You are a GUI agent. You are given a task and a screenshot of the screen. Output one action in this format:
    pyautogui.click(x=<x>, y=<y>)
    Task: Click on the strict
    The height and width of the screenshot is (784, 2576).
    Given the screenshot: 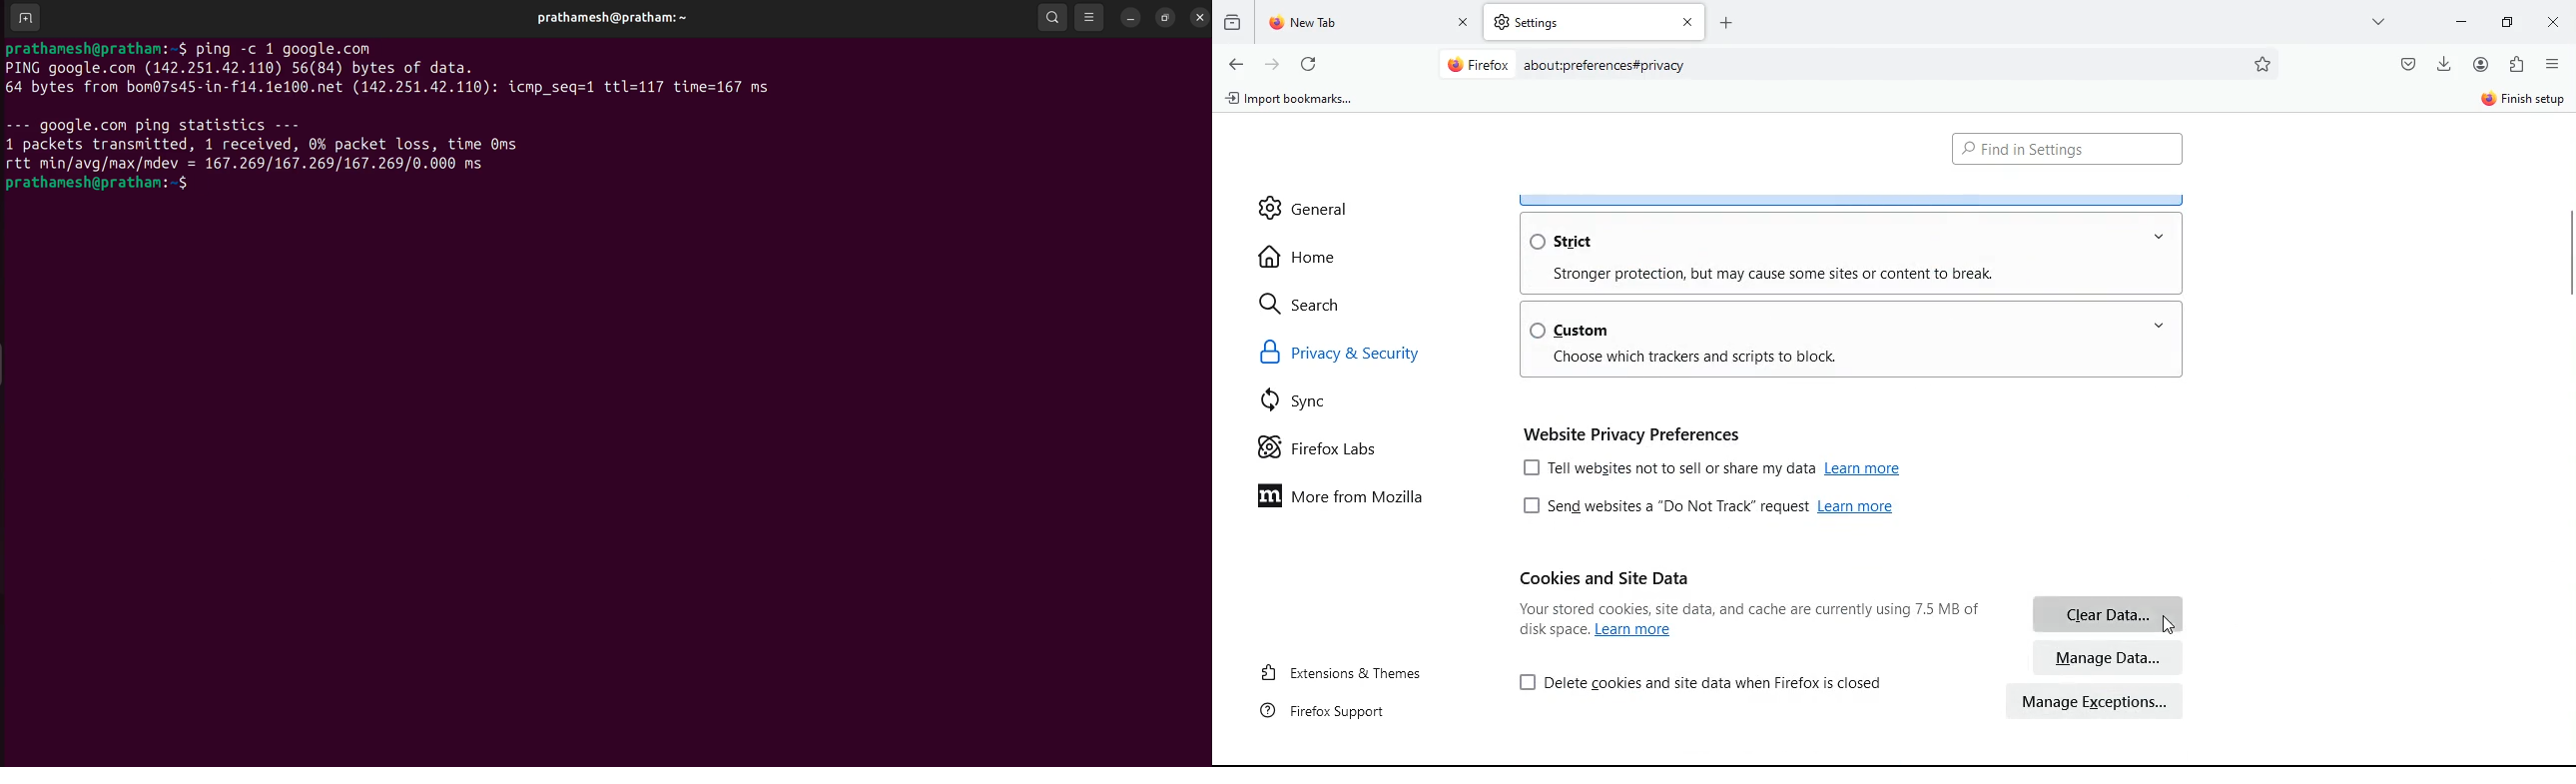 What is the action you would take?
    pyautogui.click(x=1566, y=242)
    